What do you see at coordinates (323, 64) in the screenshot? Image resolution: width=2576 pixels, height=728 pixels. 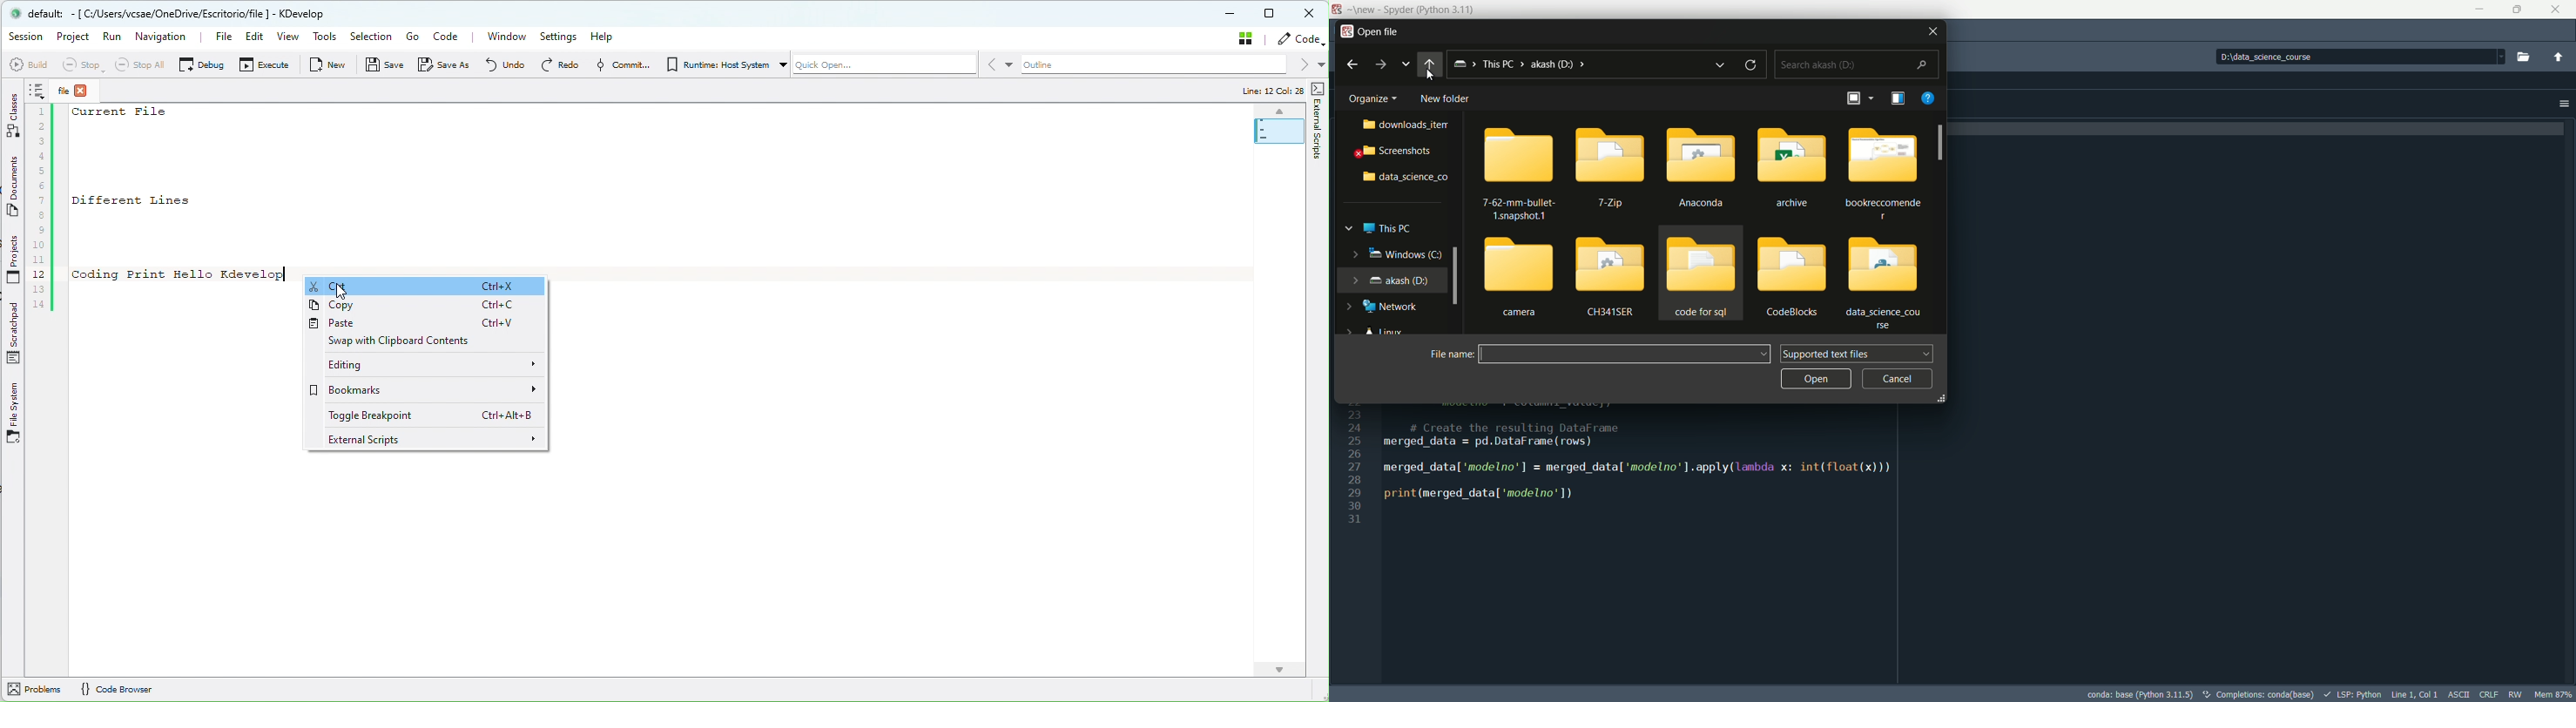 I see `New` at bounding box center [323, 64].